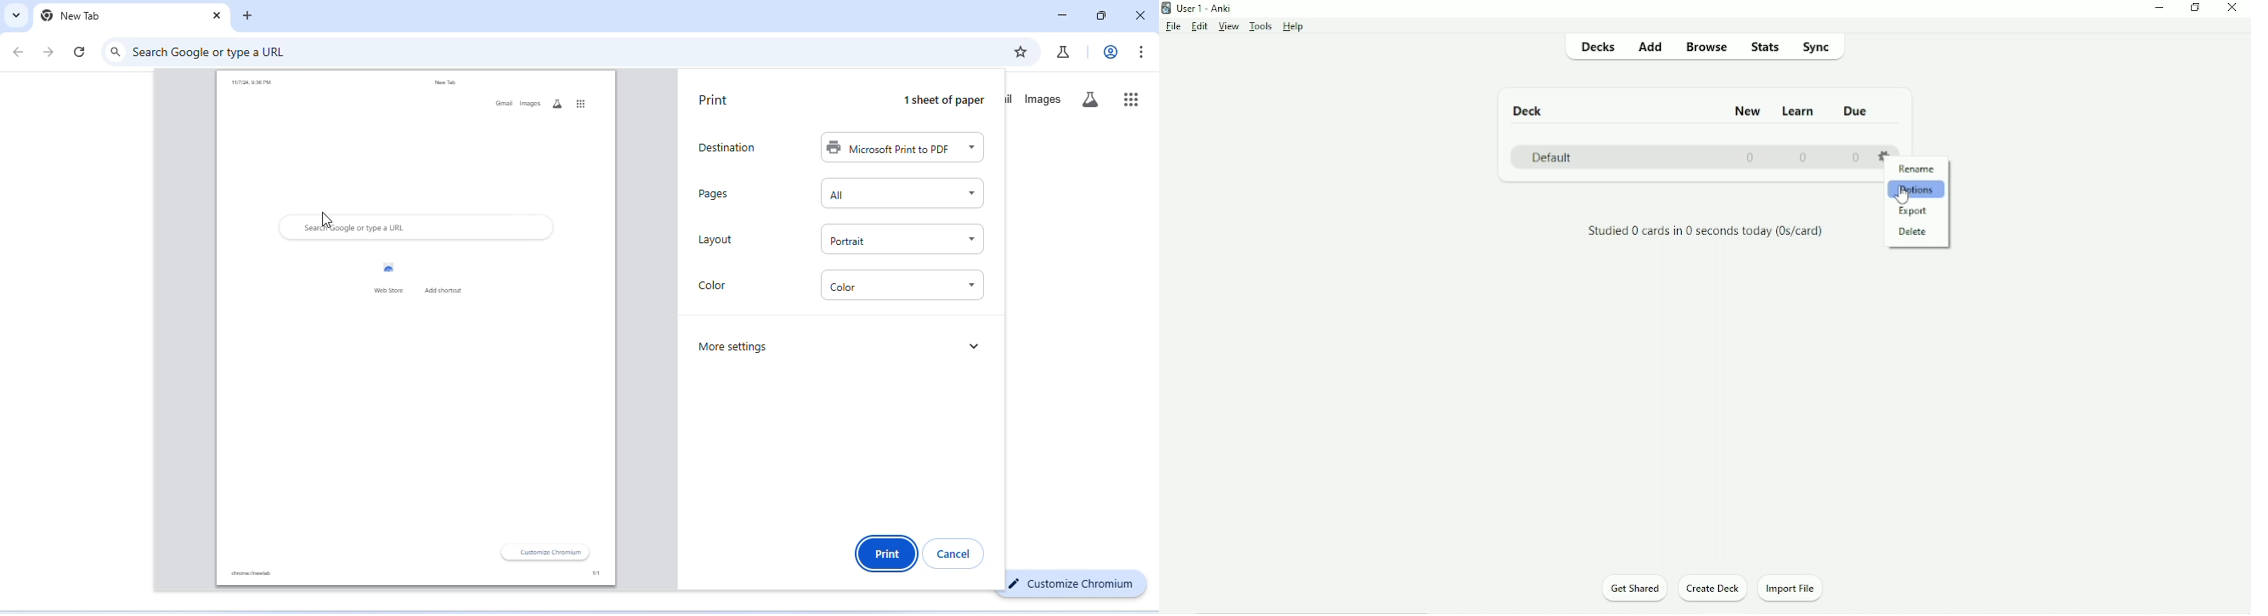  What do you see at coordinates (1803, 157) in the screenshot?
I see `0` at bounding box center [1803, 157].